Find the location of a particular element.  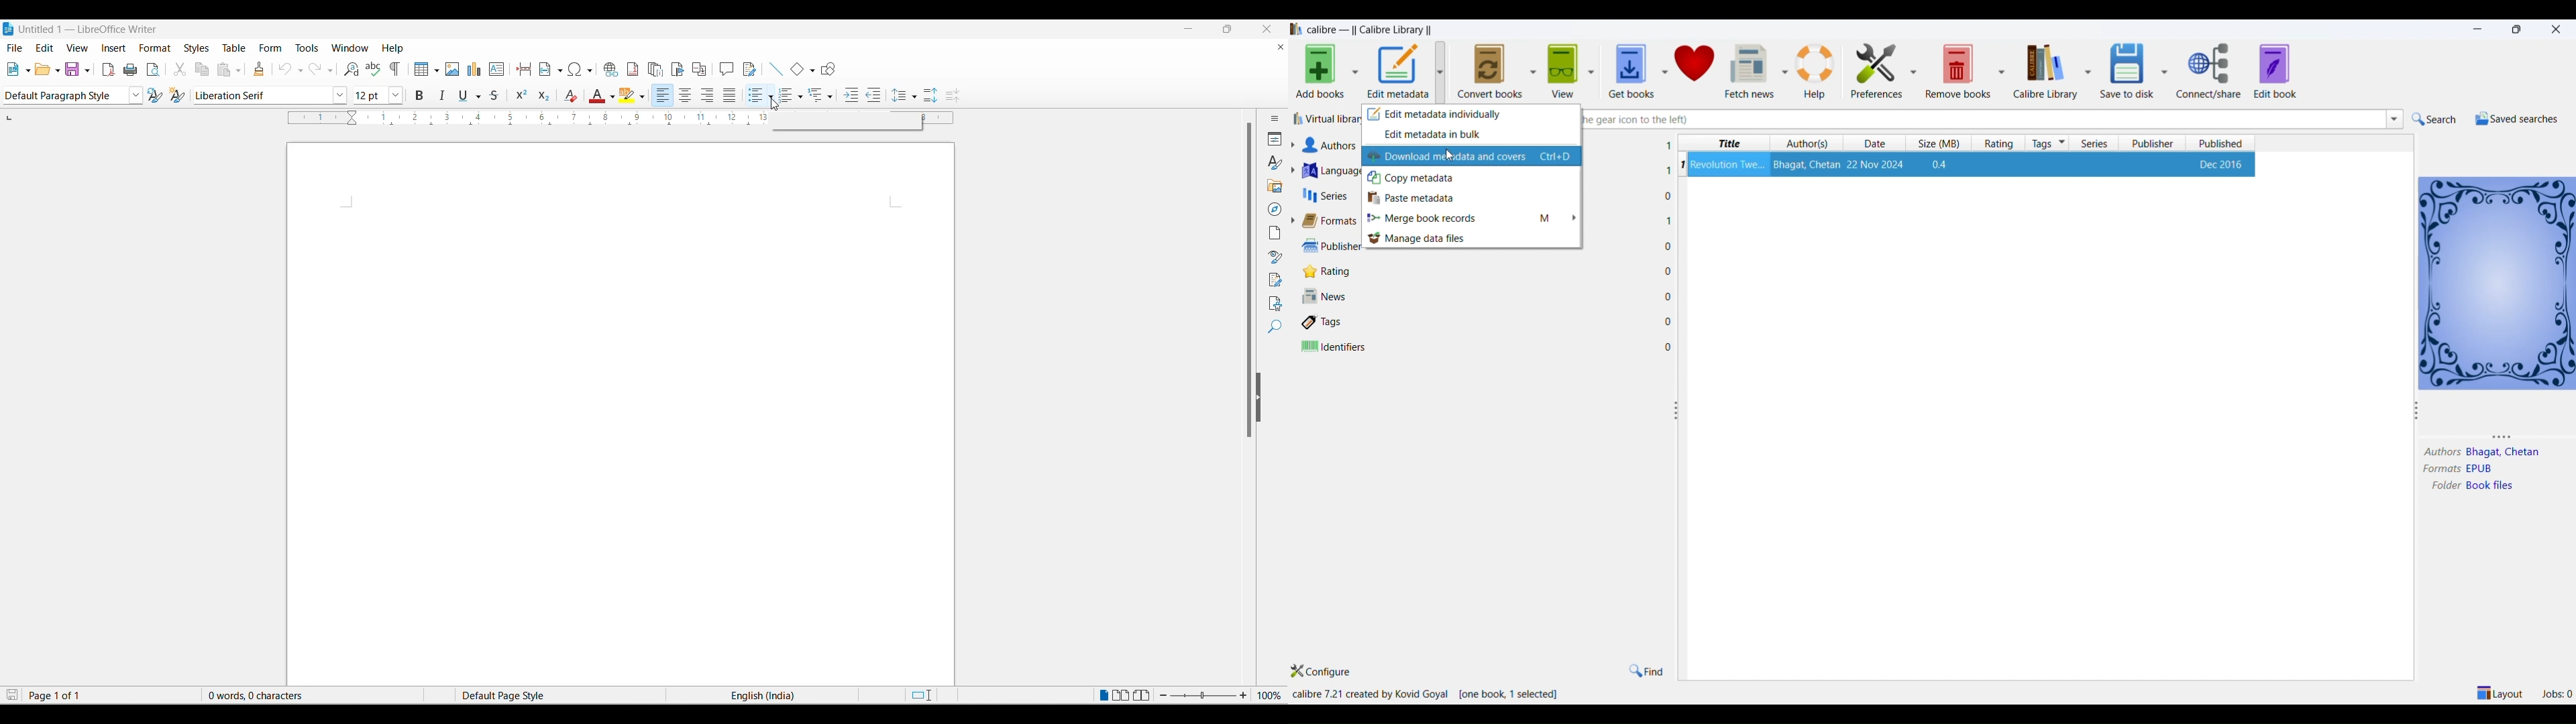

book details is located at coordinates (1972, 164).